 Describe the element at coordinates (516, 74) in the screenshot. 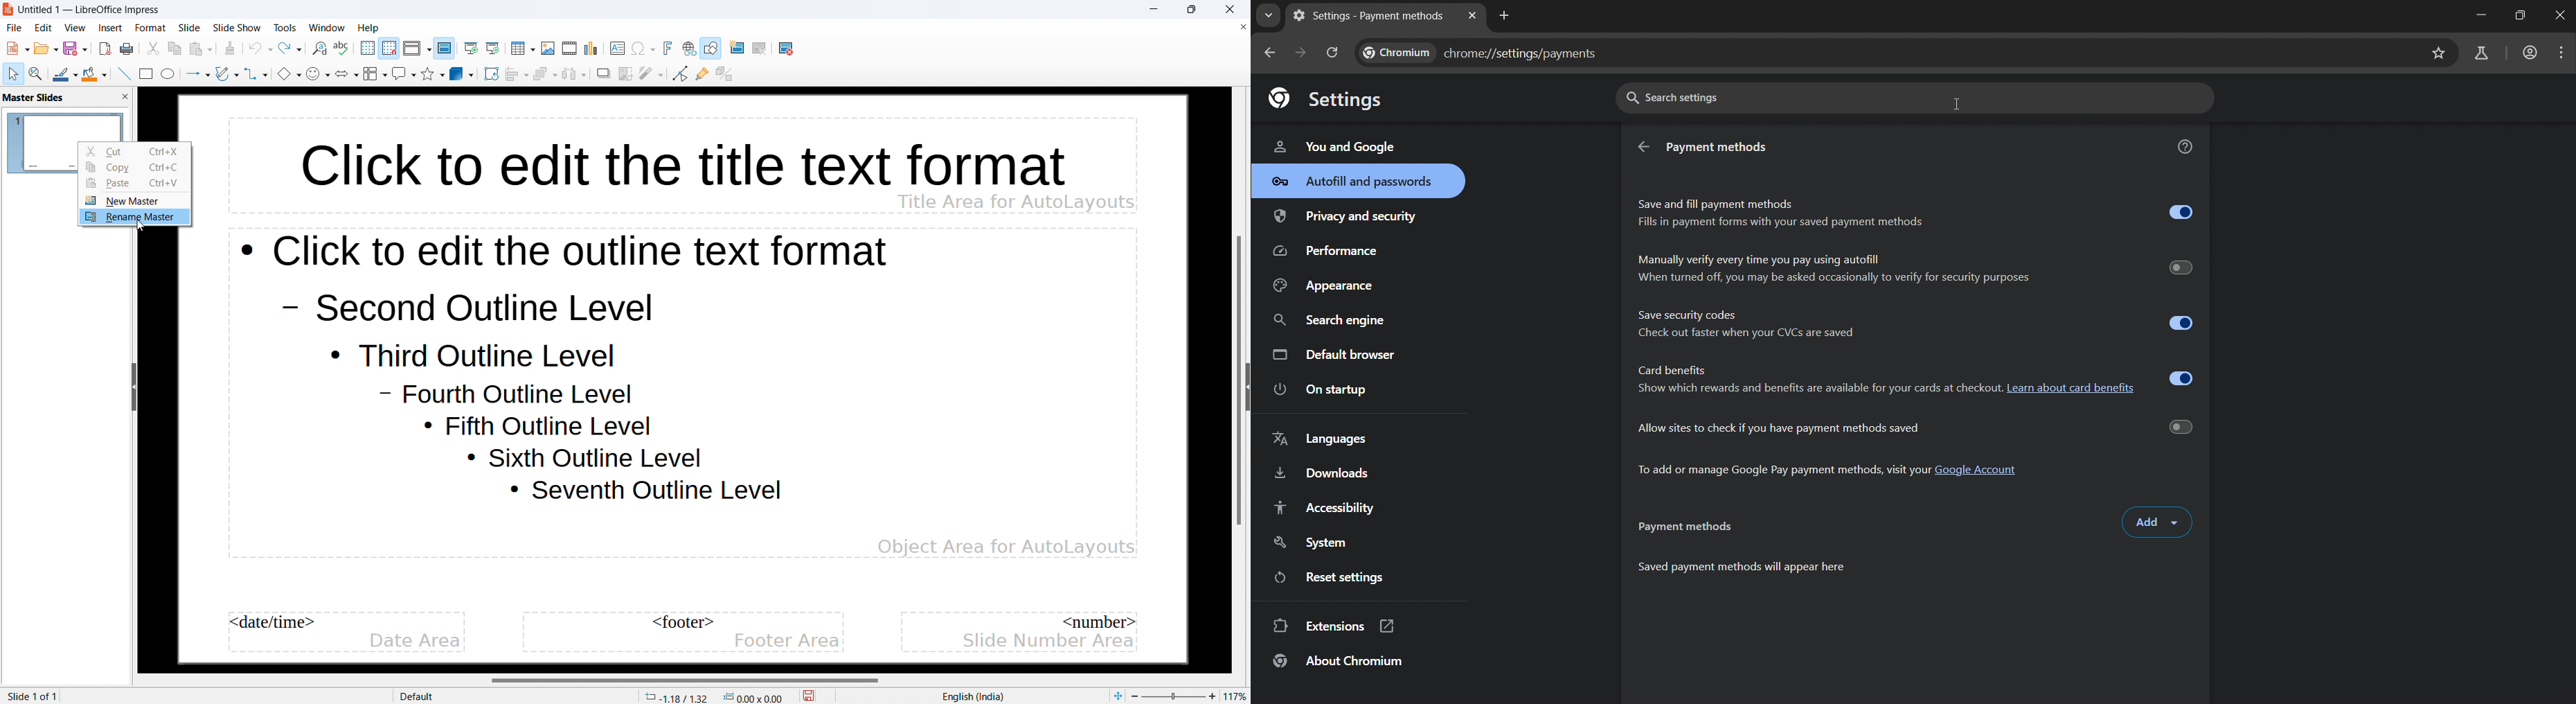

I see `align objects` at that location.